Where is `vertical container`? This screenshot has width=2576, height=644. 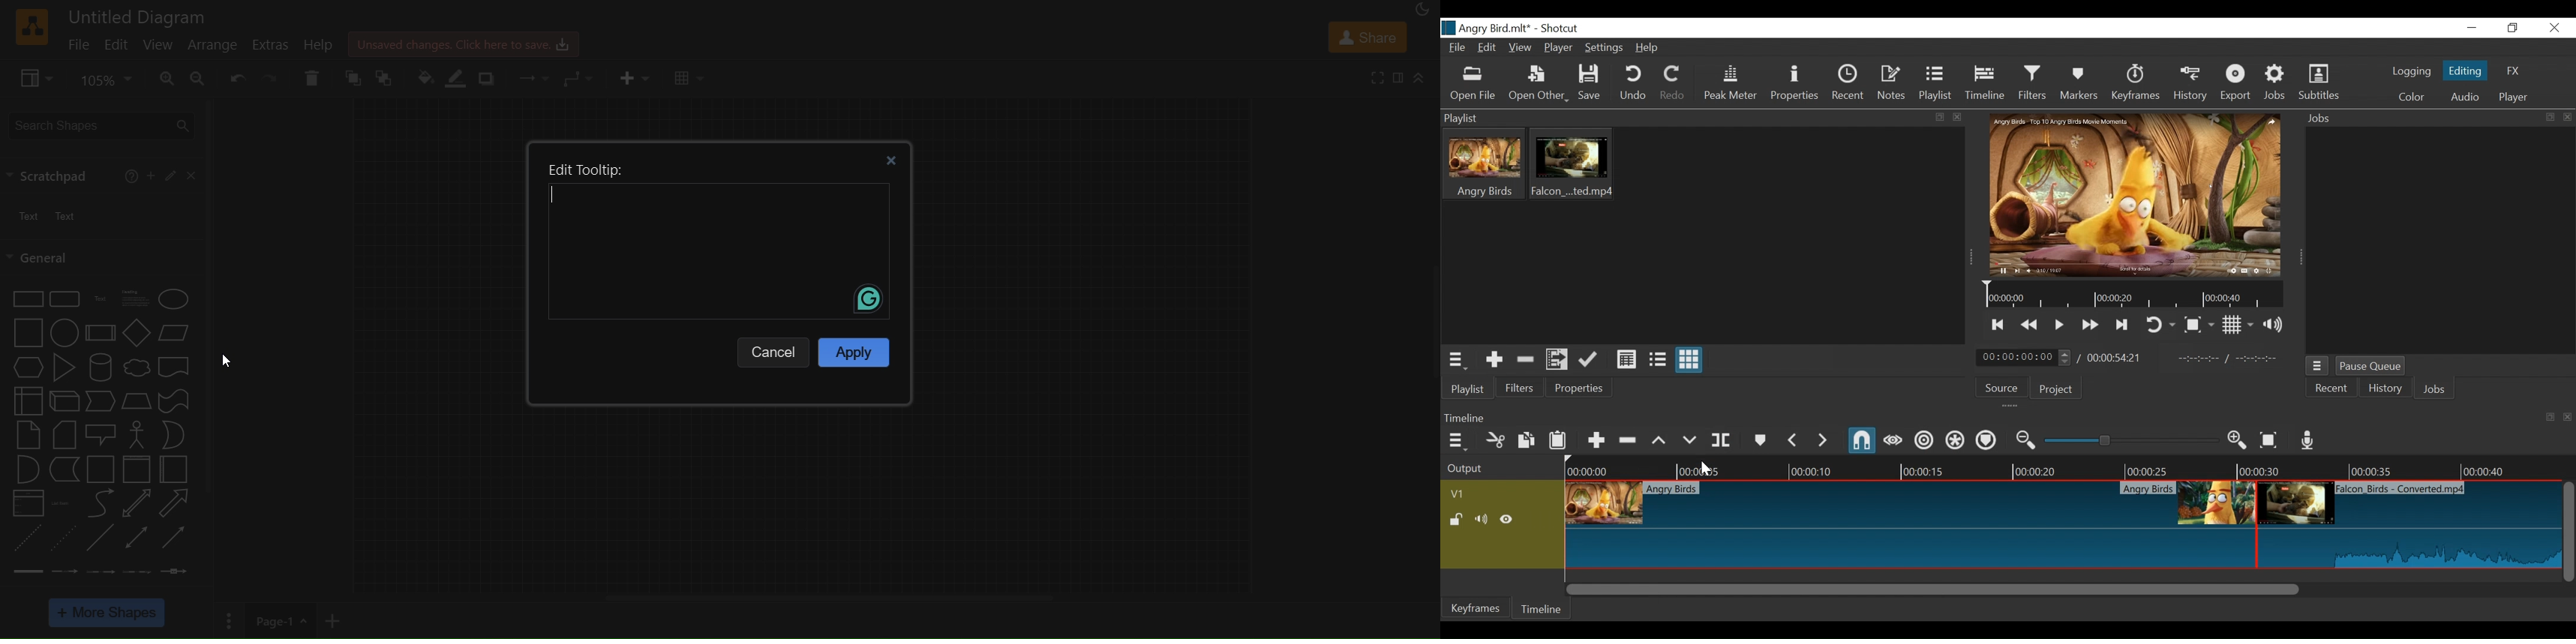 vertical container is located at coordinates (136, 470).